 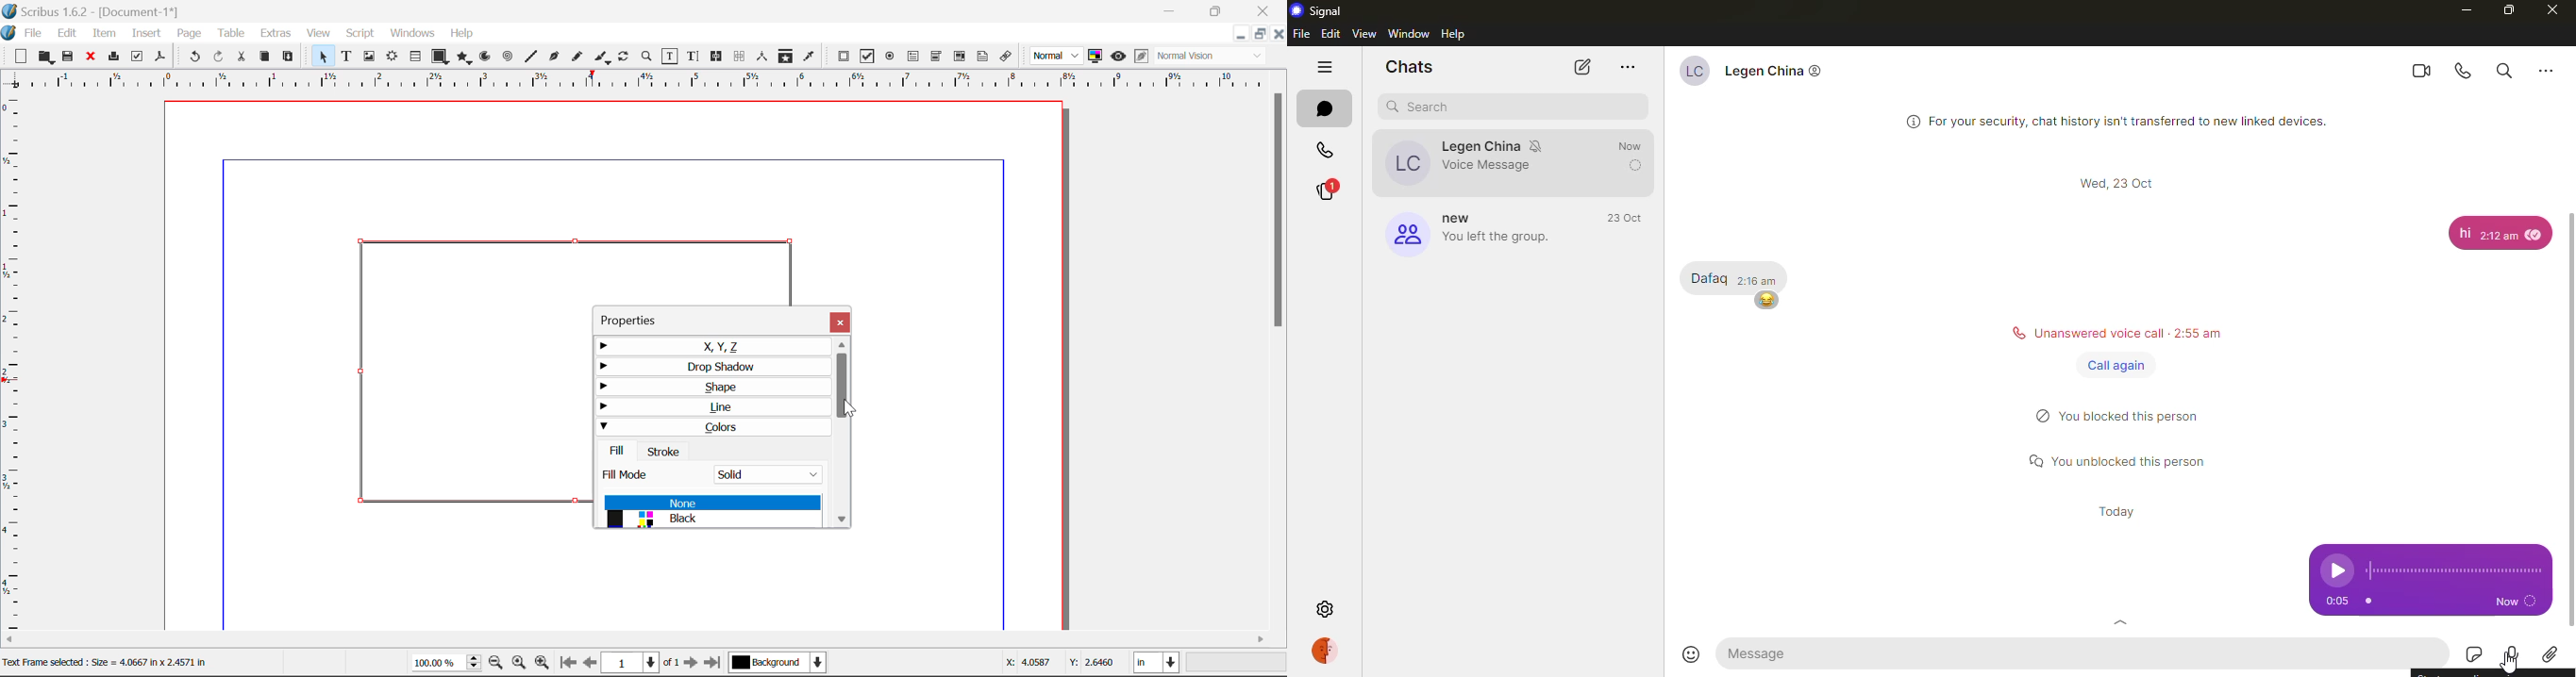 What do you see at coordinates (1631, 165) in the screenshot?
I see `now` at bounding box center [1631, 165].